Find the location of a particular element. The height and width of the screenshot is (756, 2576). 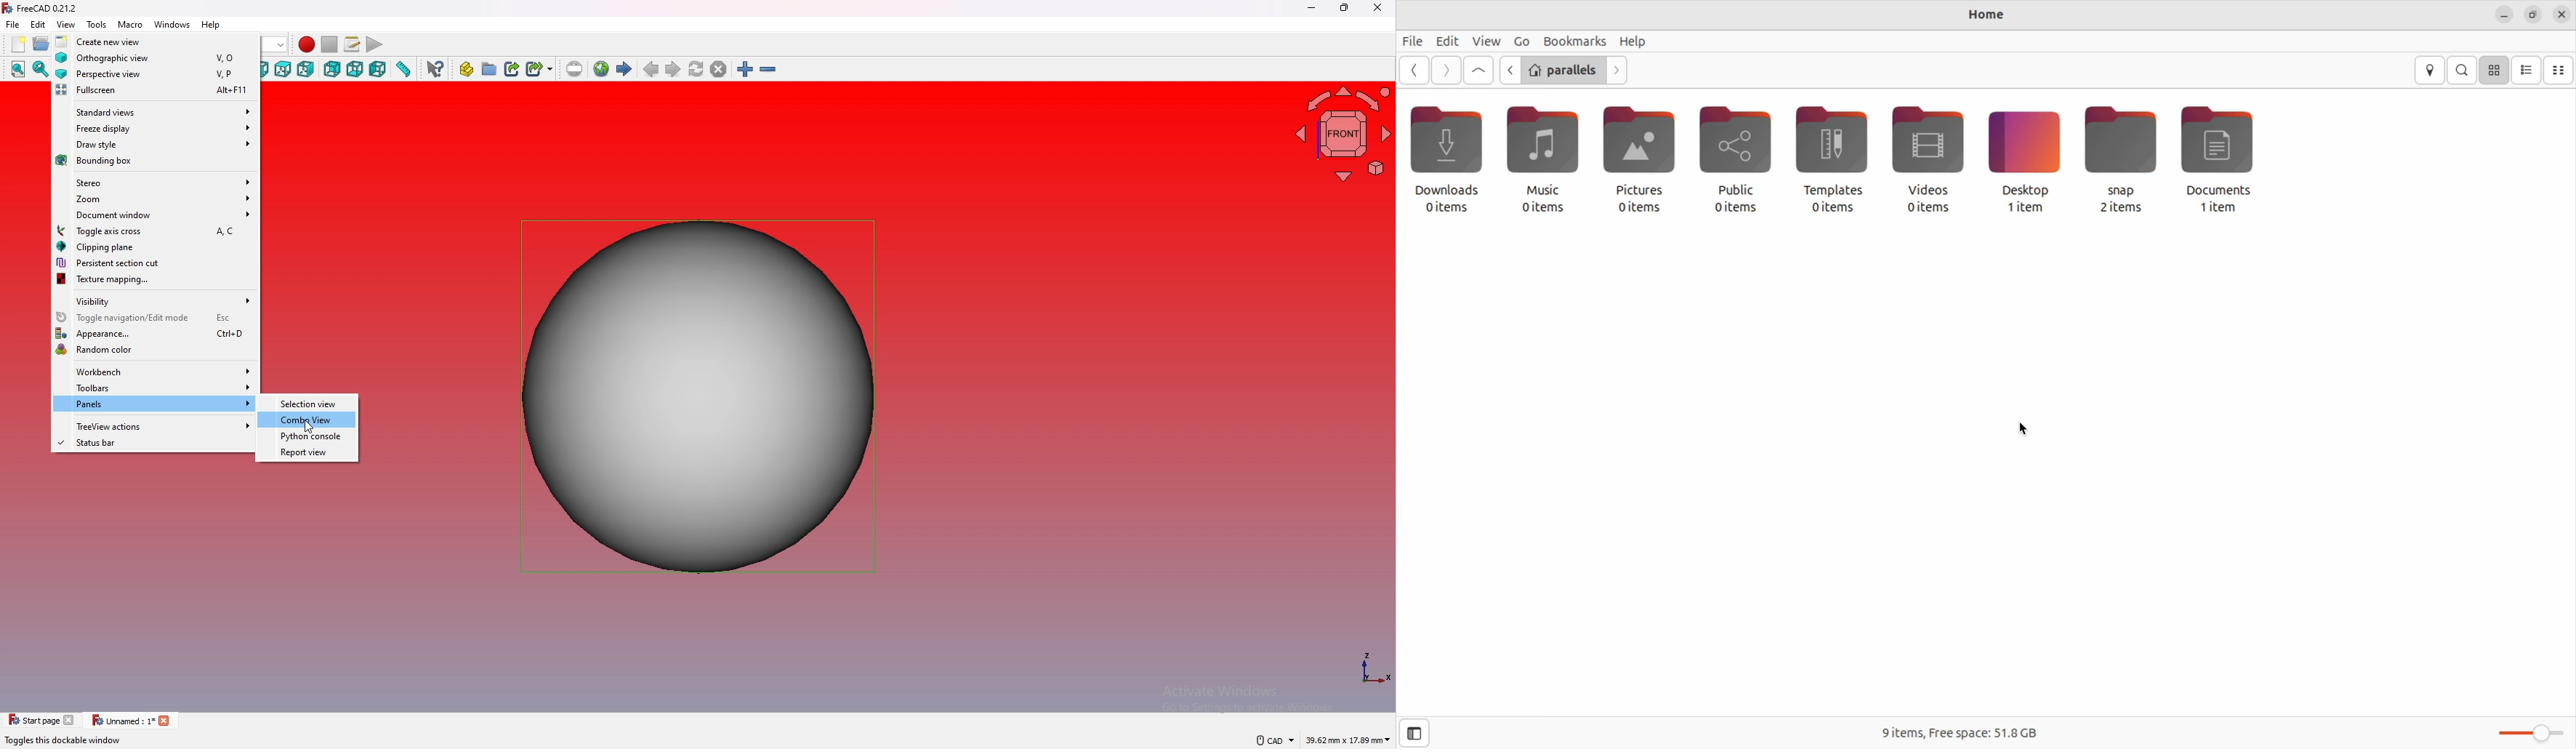

execute macro is located at coordinates (374, 44).